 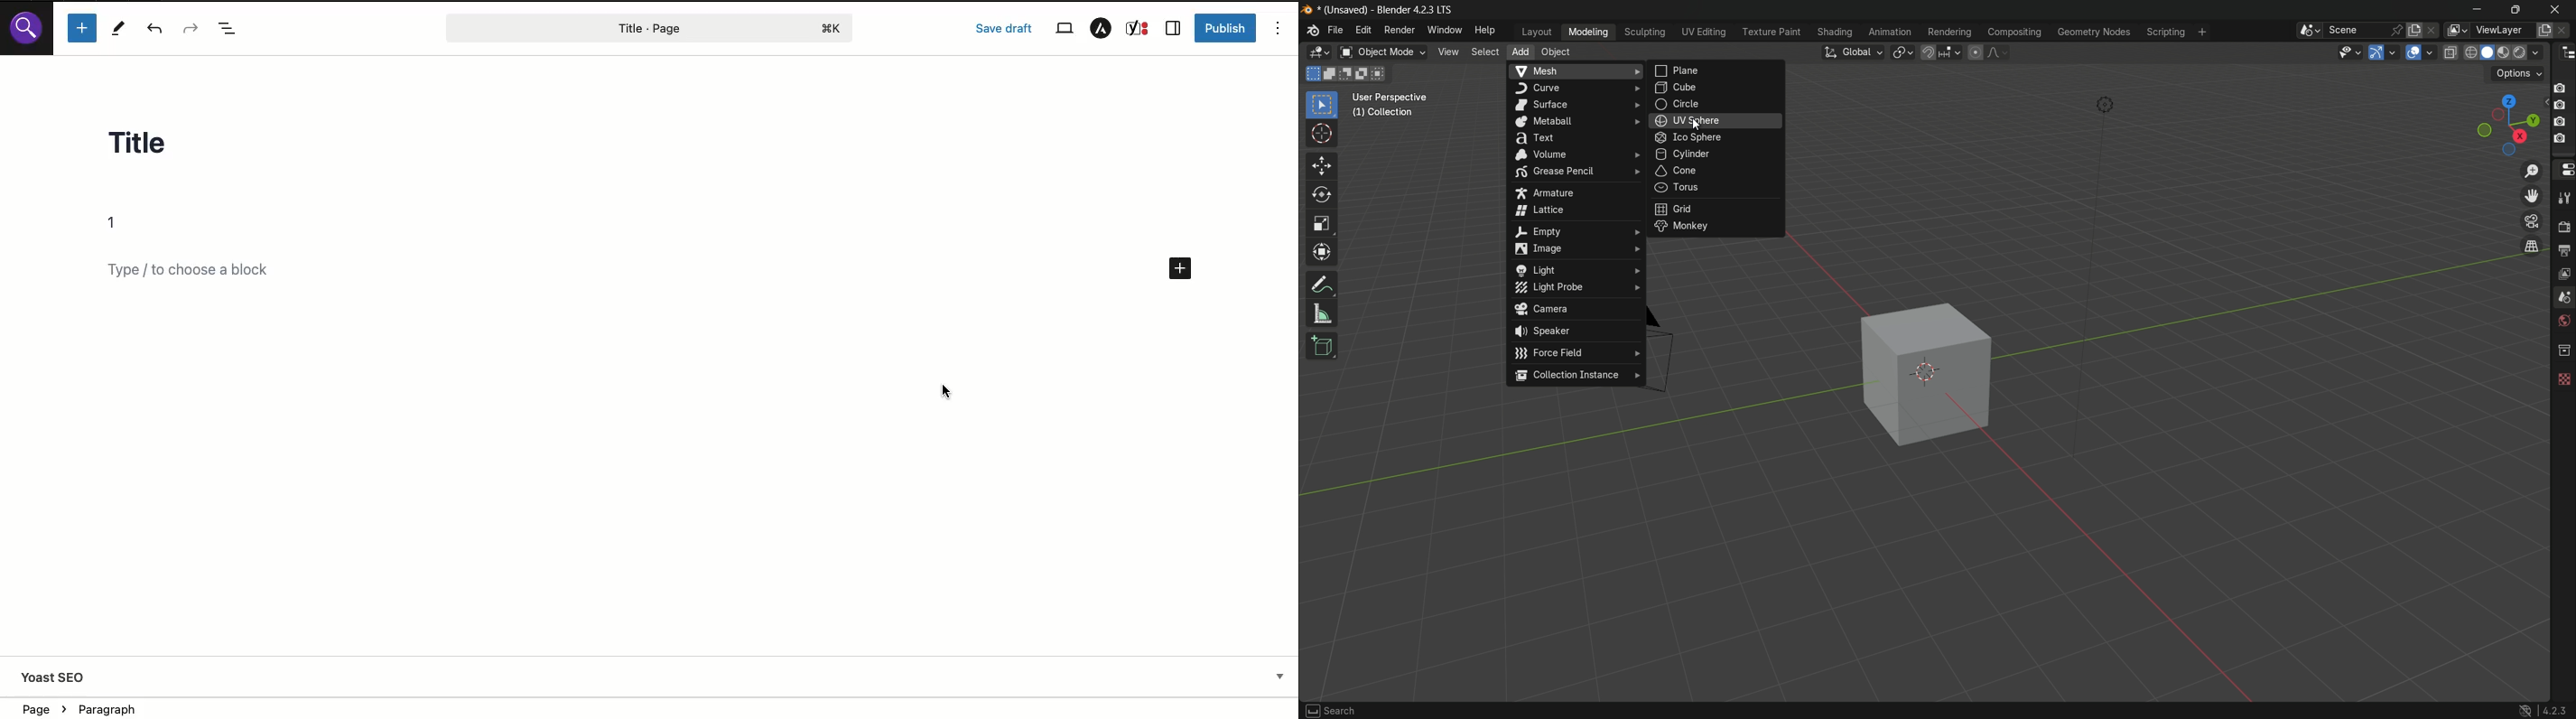 I want to click on cone, so click(x=1719, y=172).